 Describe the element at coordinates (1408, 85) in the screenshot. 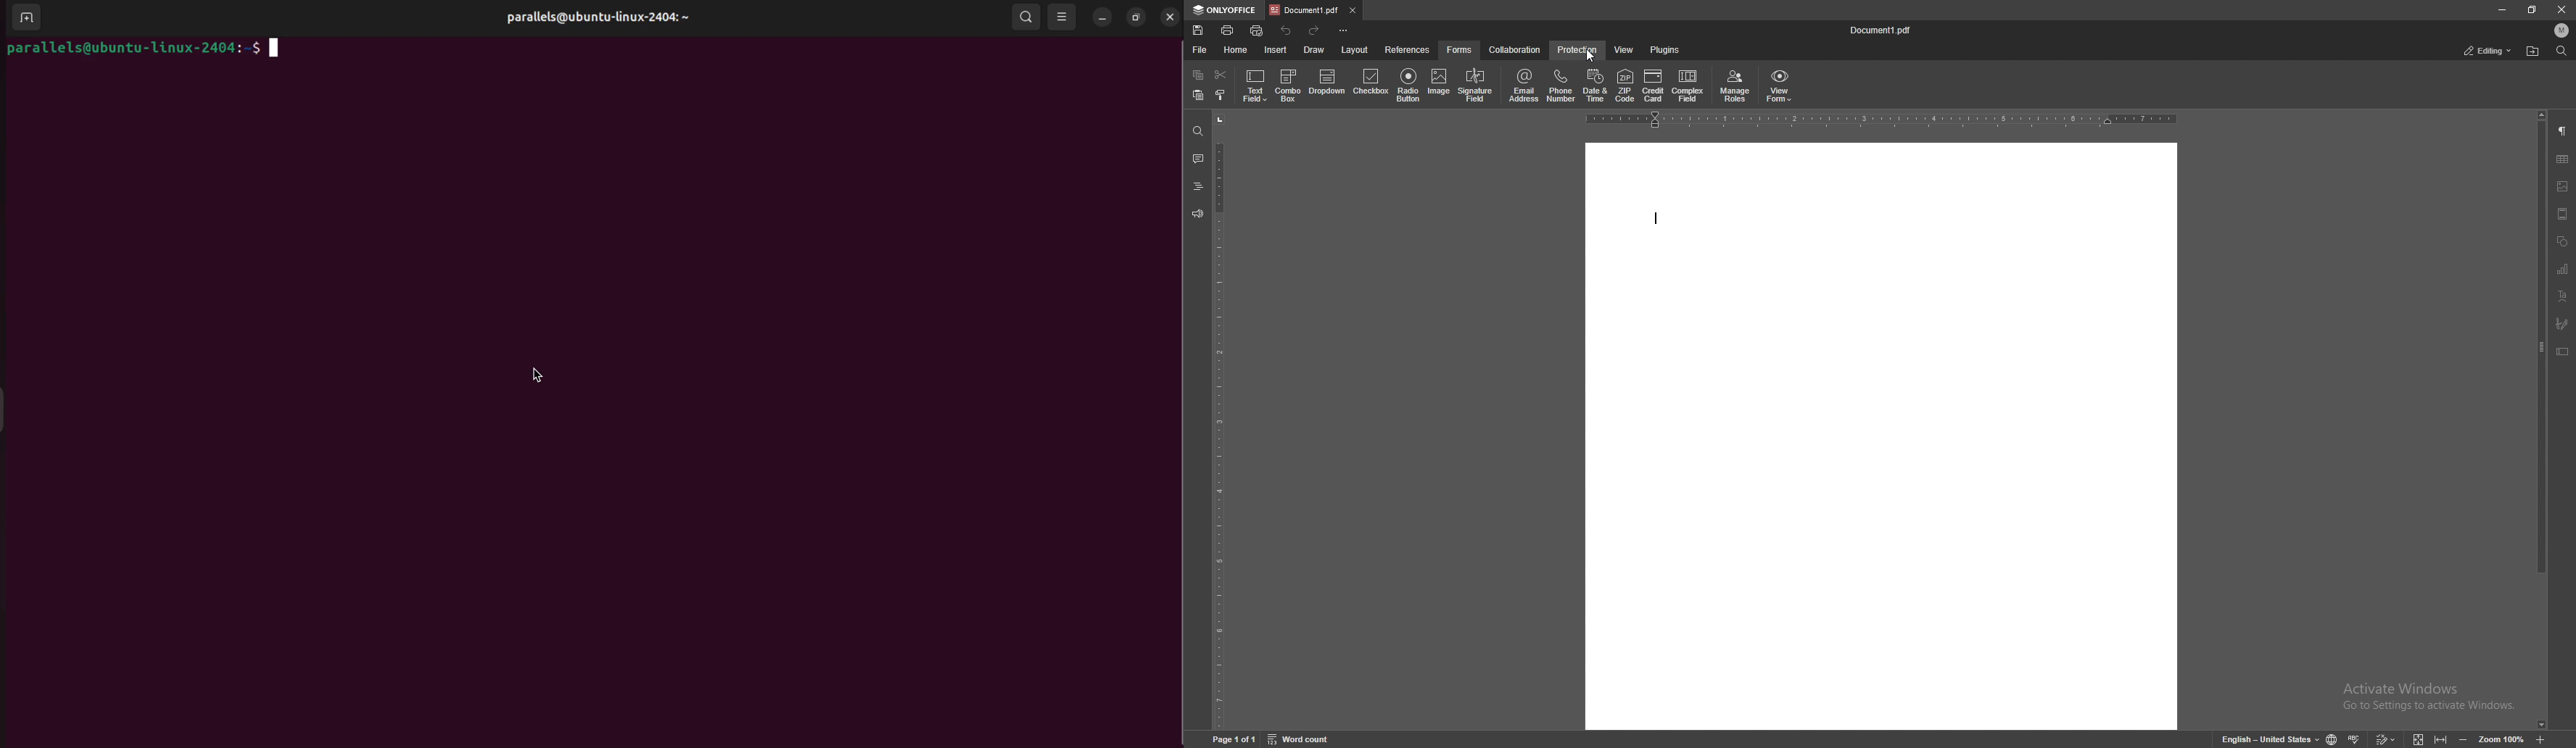

I see `radio button` at that location.